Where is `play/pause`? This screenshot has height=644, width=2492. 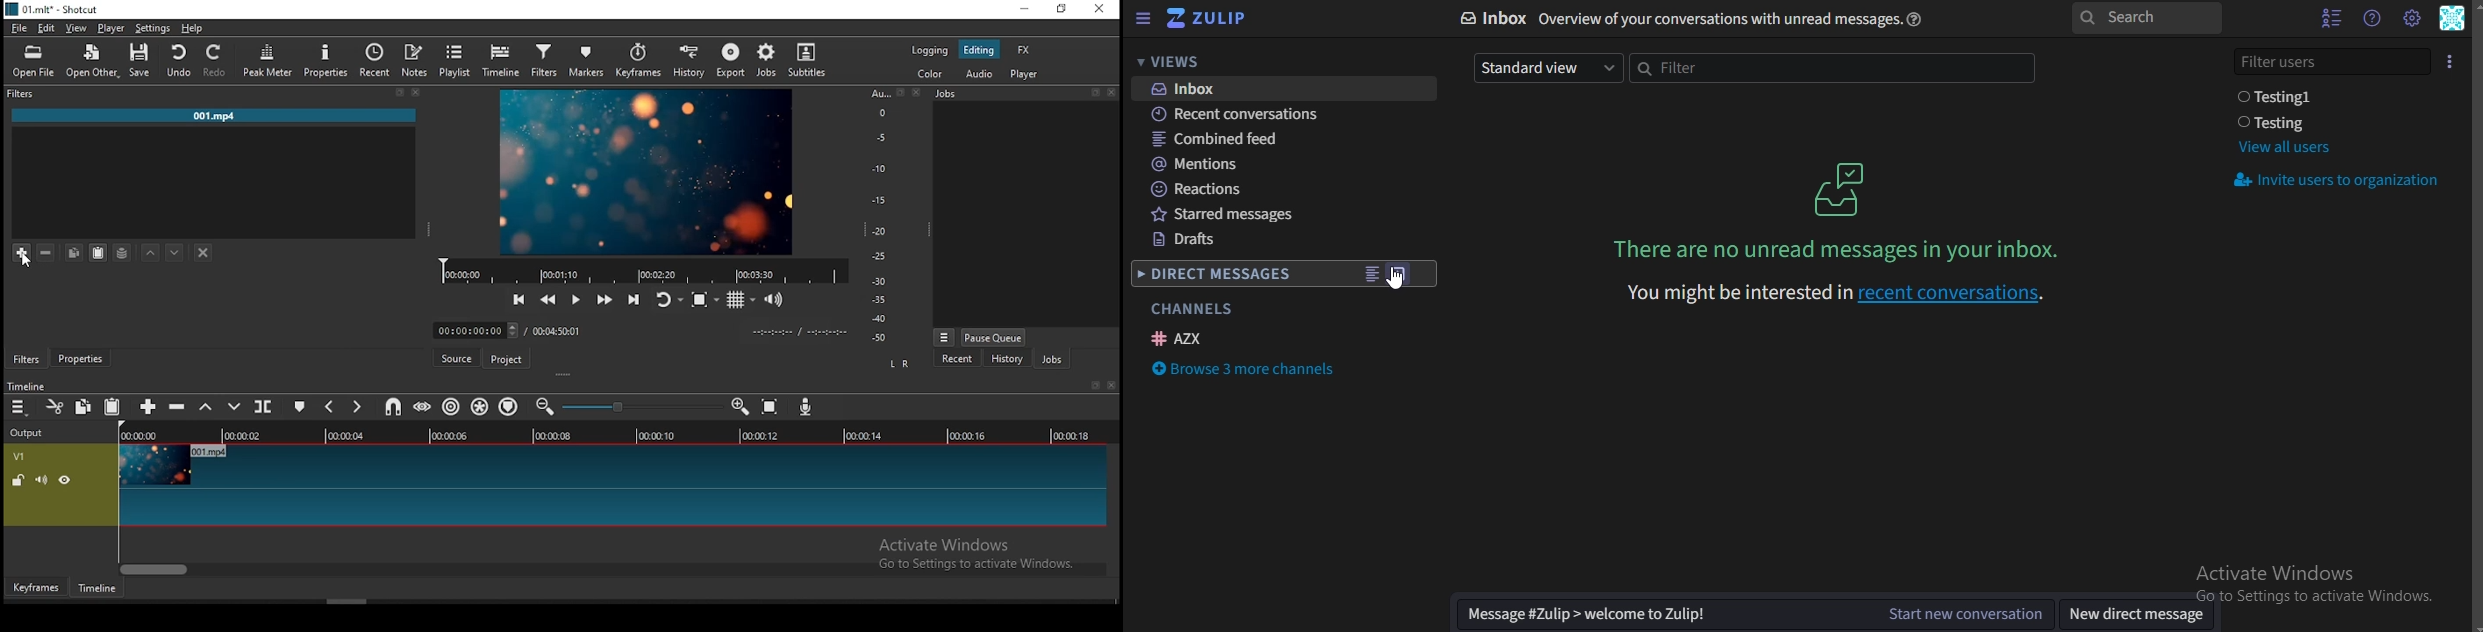 play/pause is located at coordinates (573, 300).